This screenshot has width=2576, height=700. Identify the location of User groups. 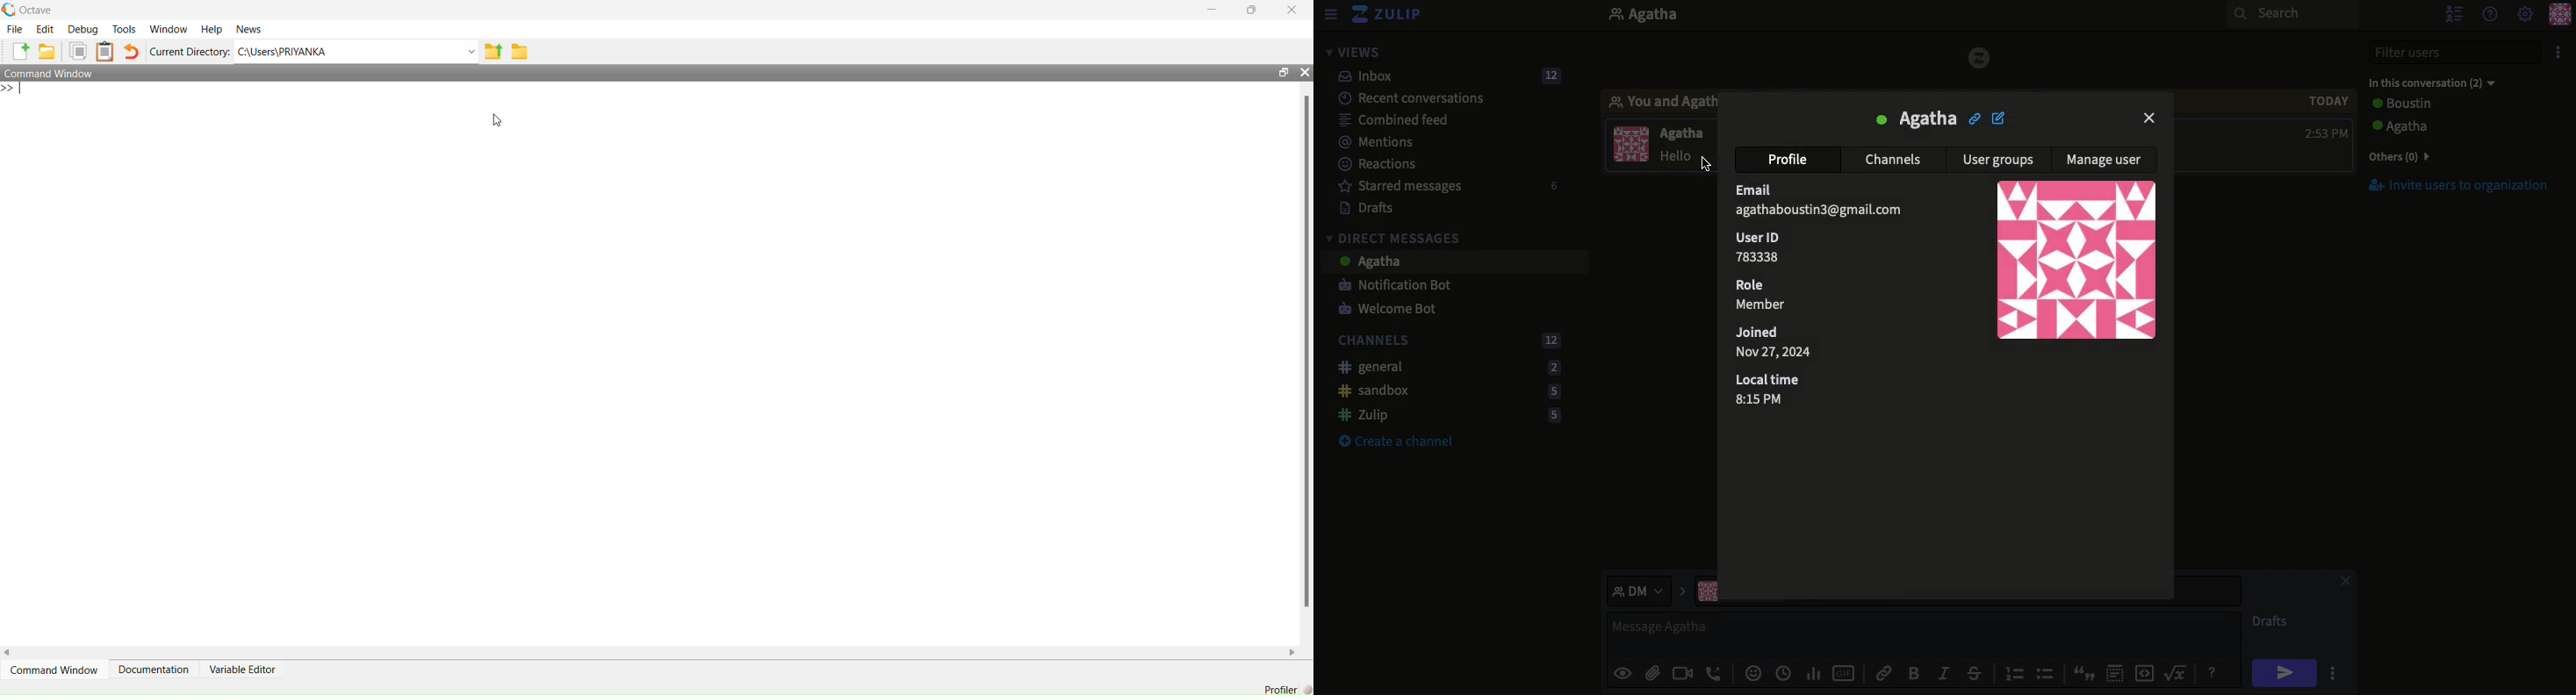
(2000, 160).